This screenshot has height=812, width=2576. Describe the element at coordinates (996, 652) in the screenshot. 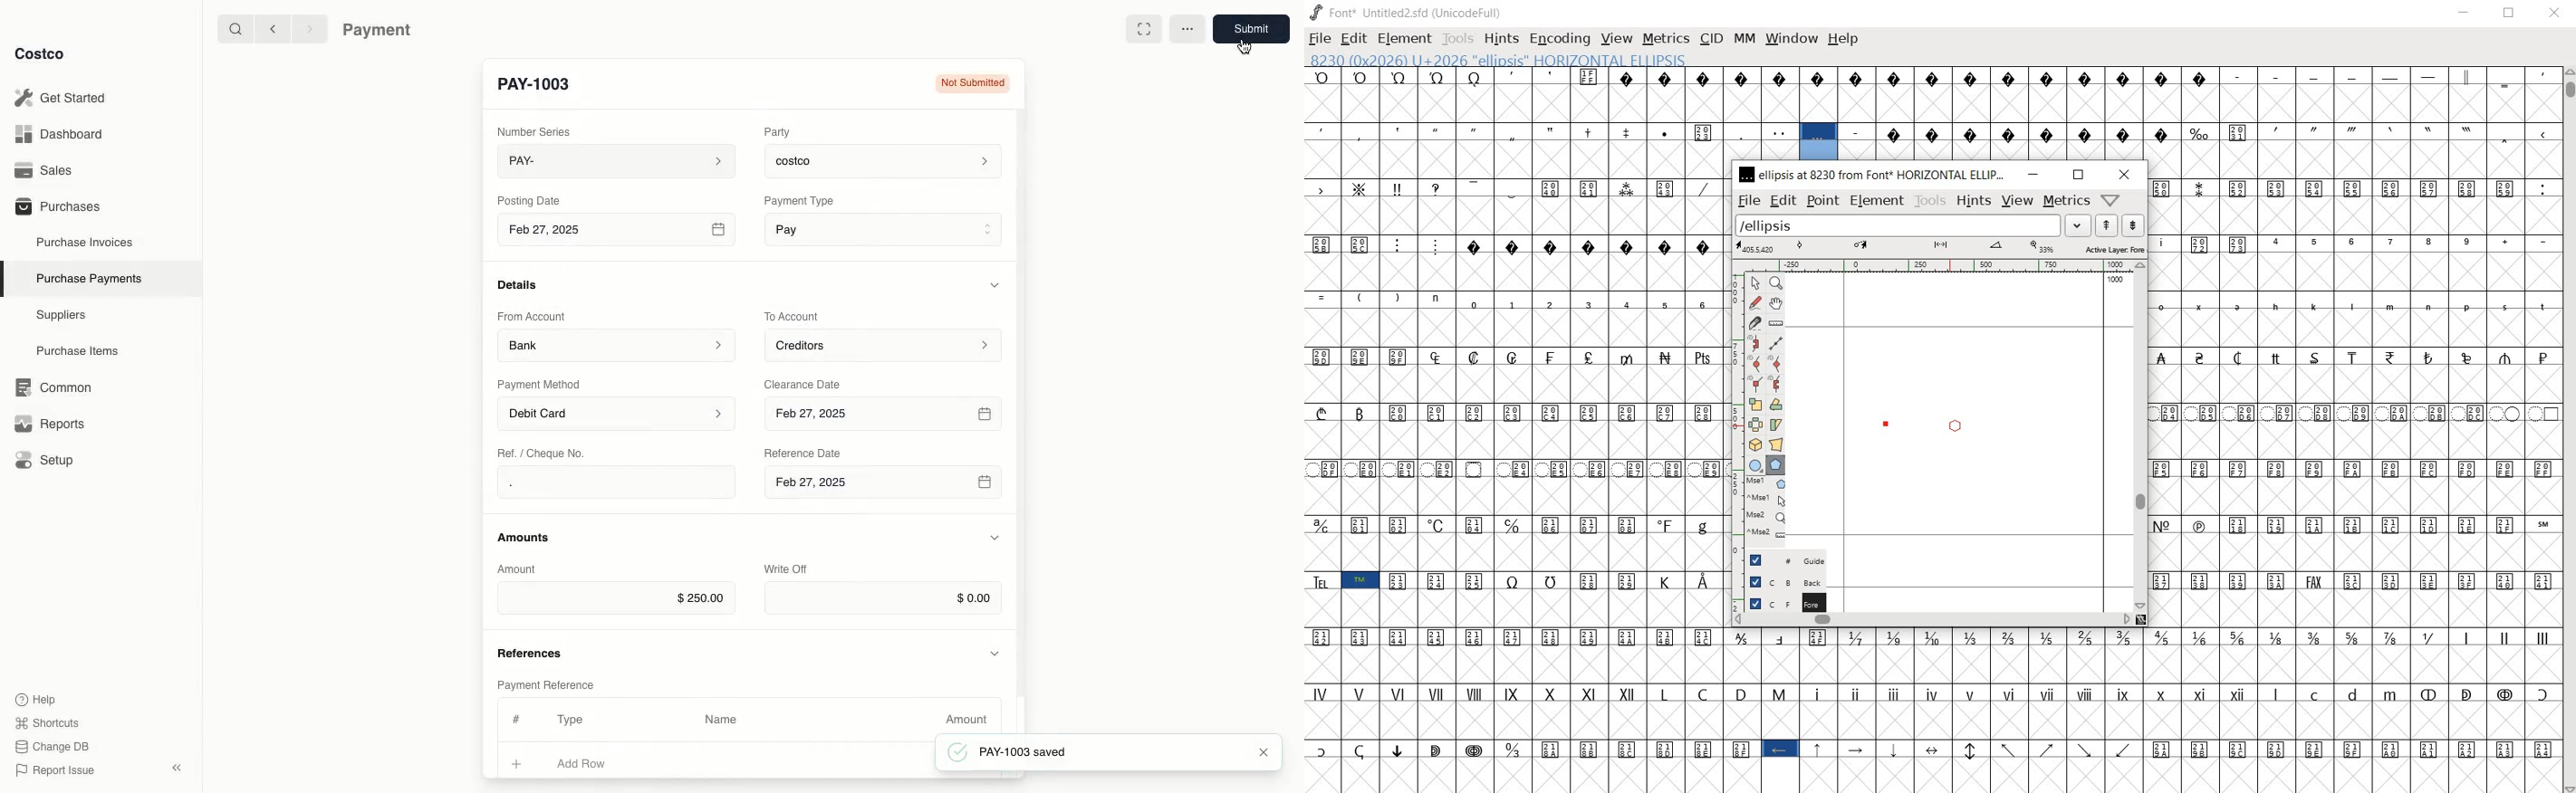

I see `Hide` at that location.